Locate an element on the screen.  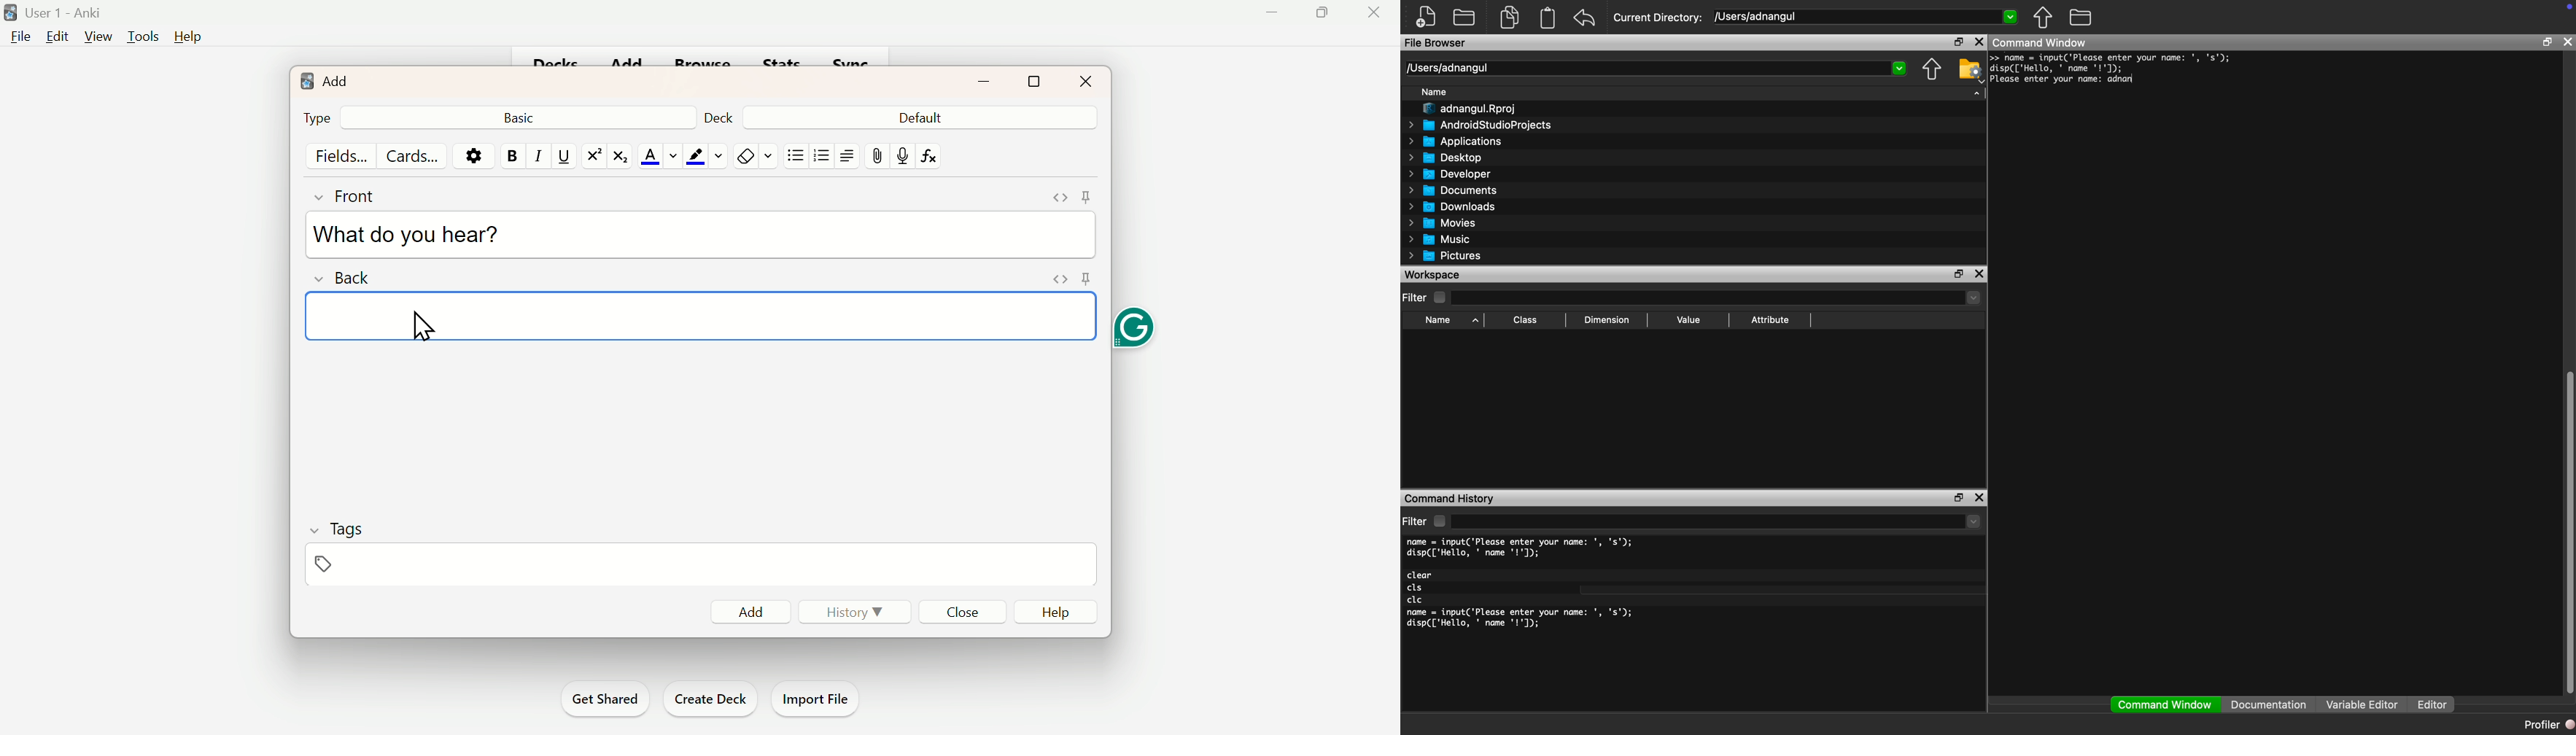
Maximize is located at coordinates (1326, 14).